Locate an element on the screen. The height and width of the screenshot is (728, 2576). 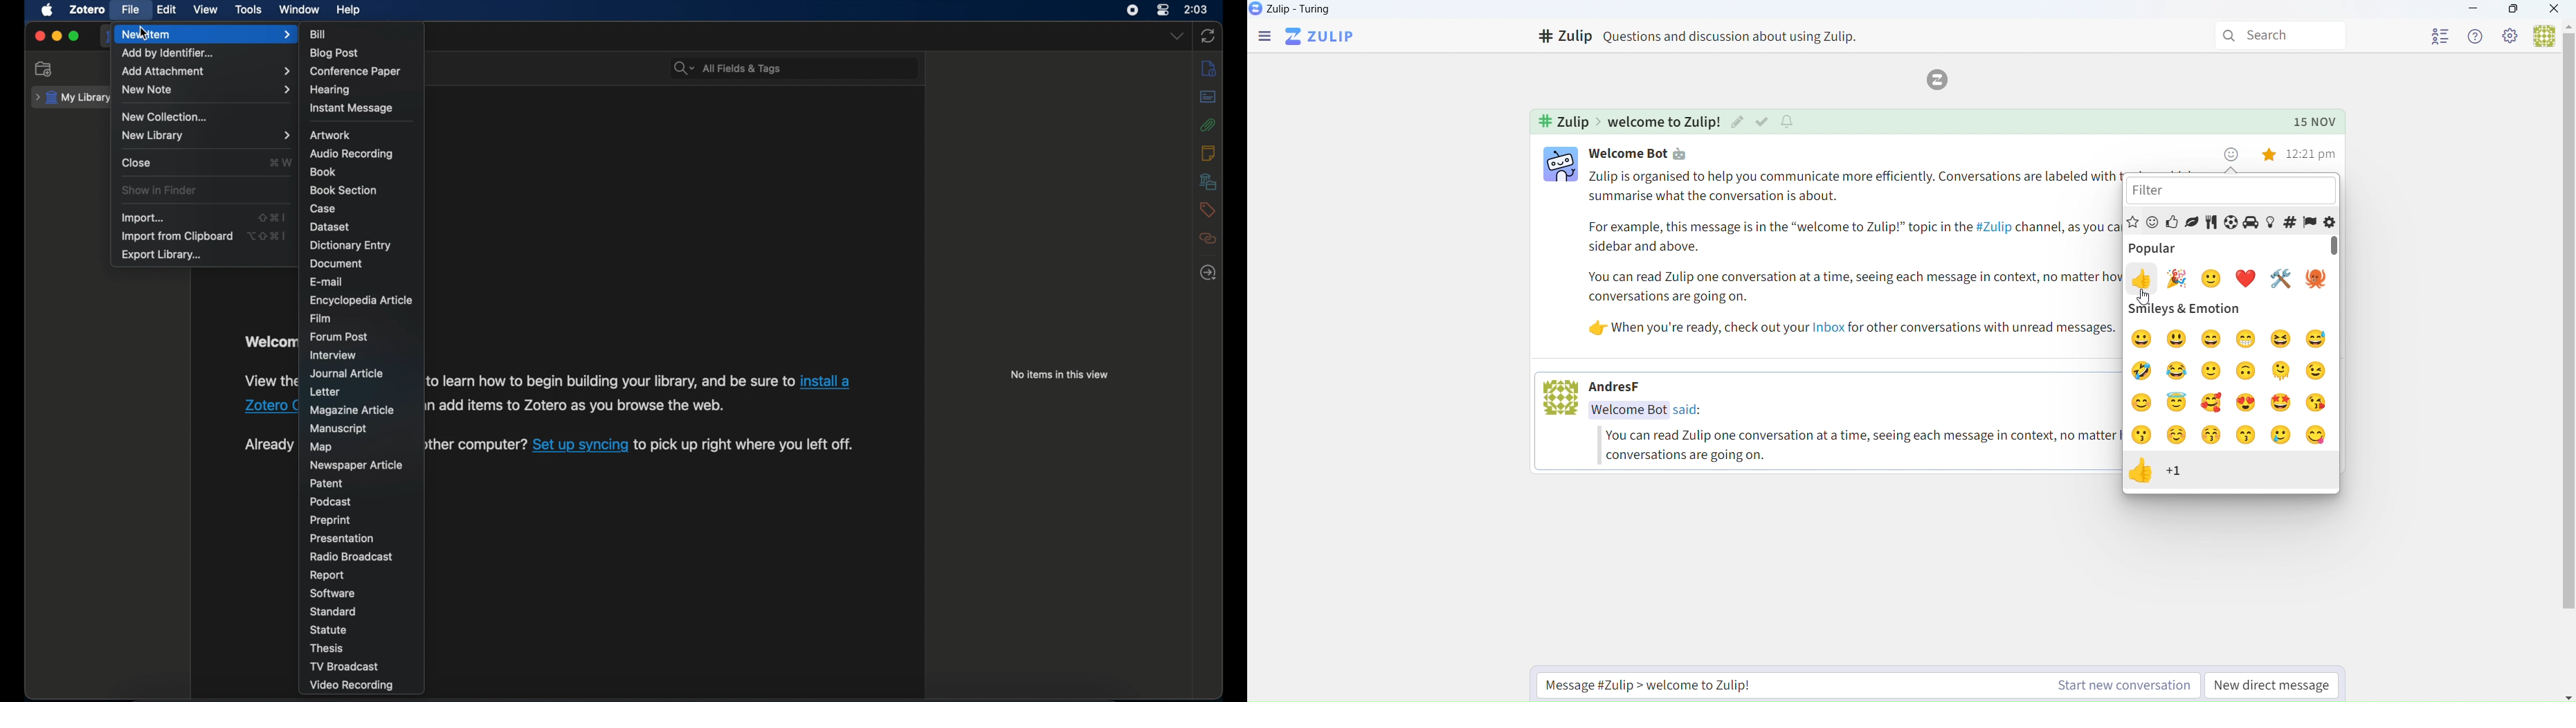
4 Zulip > welcome to Zulip! is located at coordinates (1626, 121).